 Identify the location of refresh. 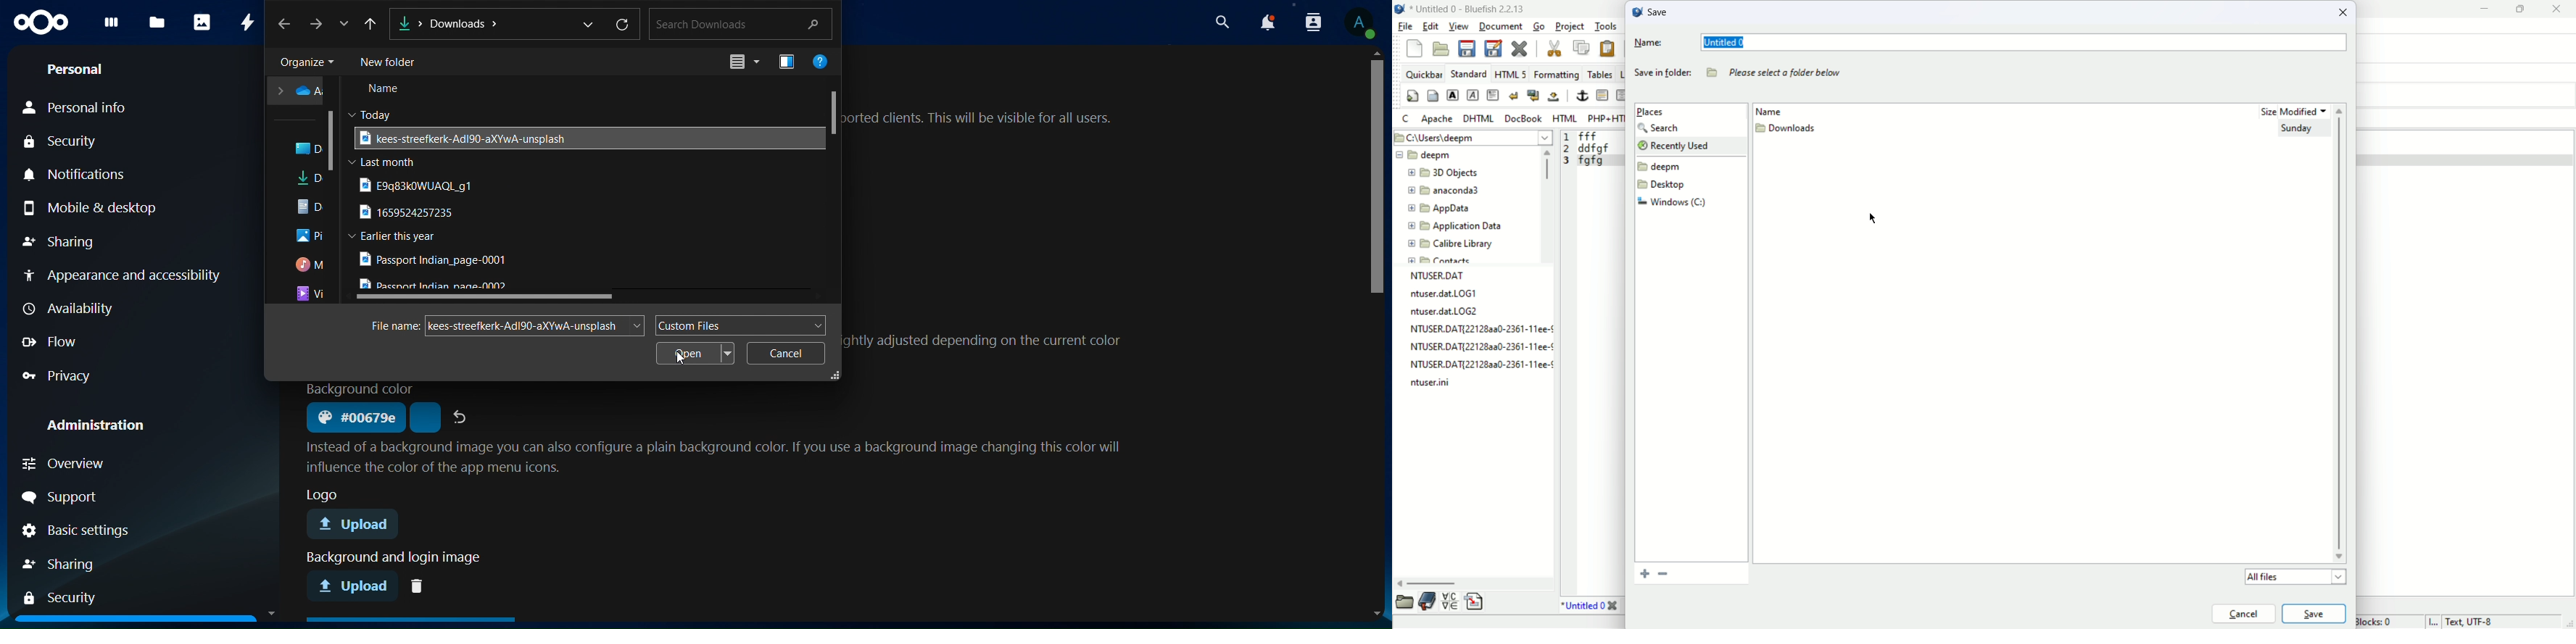
(624, 26).